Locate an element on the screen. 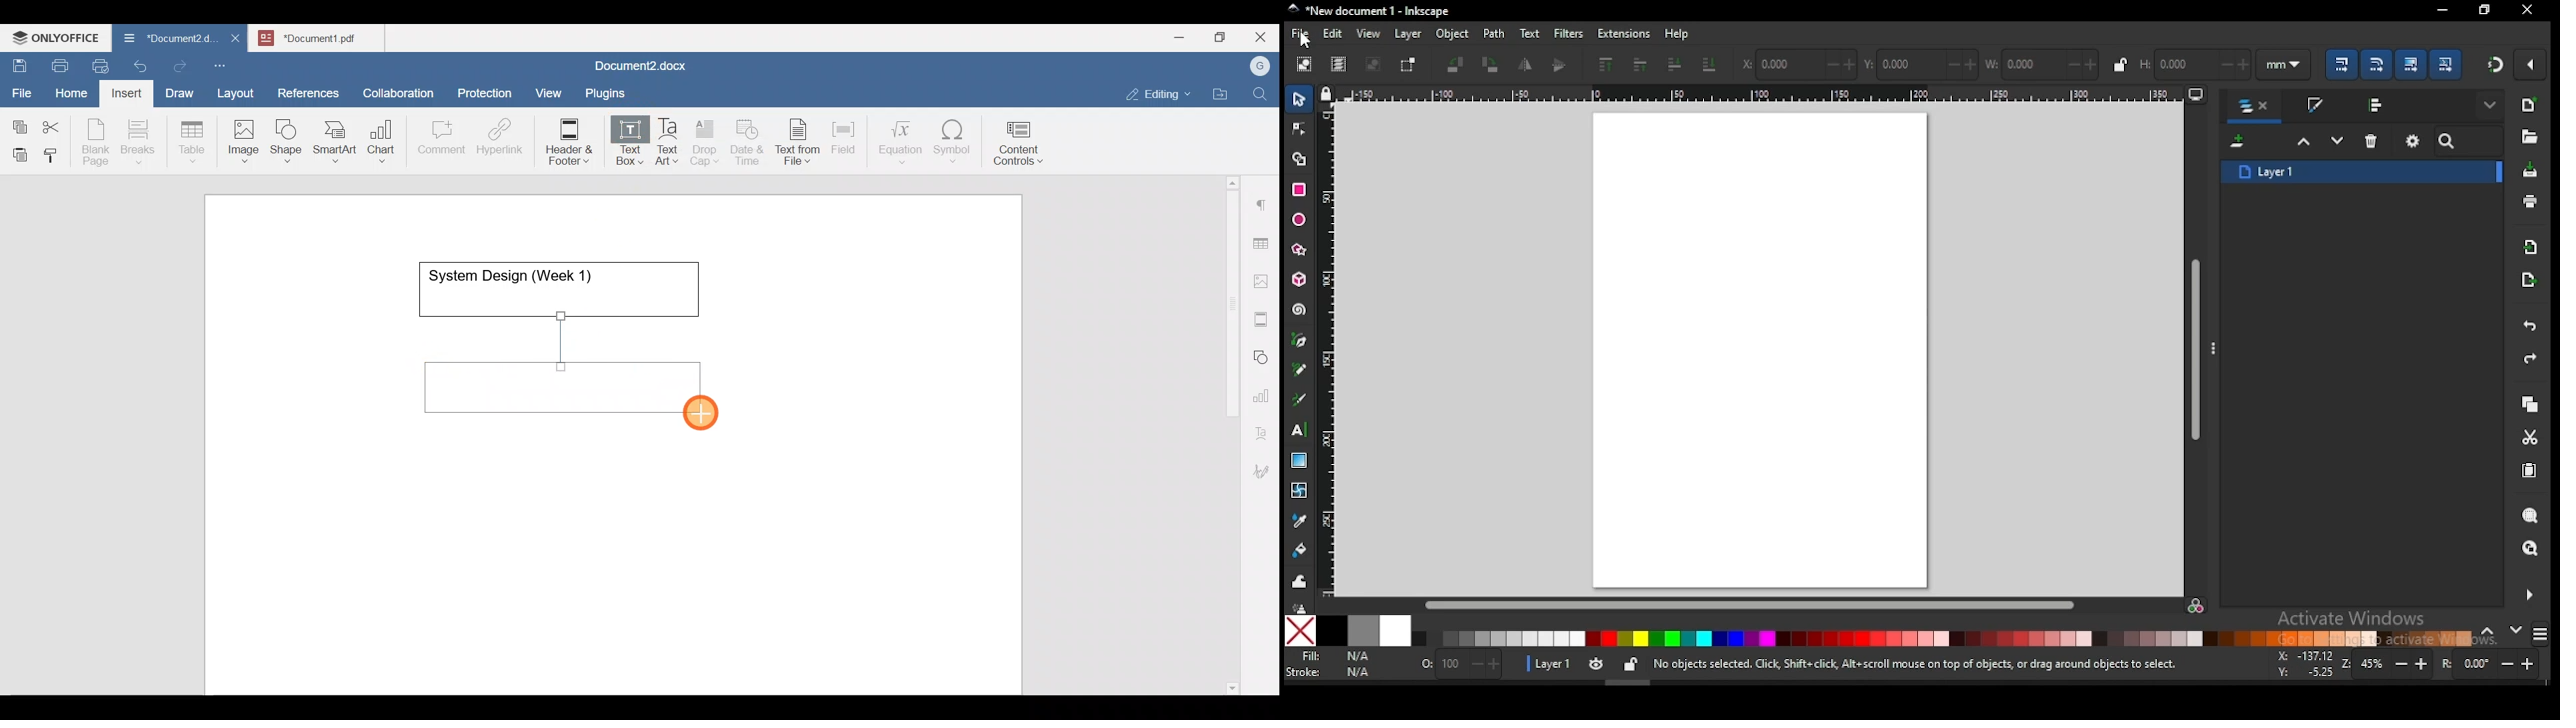 Image resolution: width=2576 pixels, height=728 pixels. color palette is located at coordinates (1942, 638).